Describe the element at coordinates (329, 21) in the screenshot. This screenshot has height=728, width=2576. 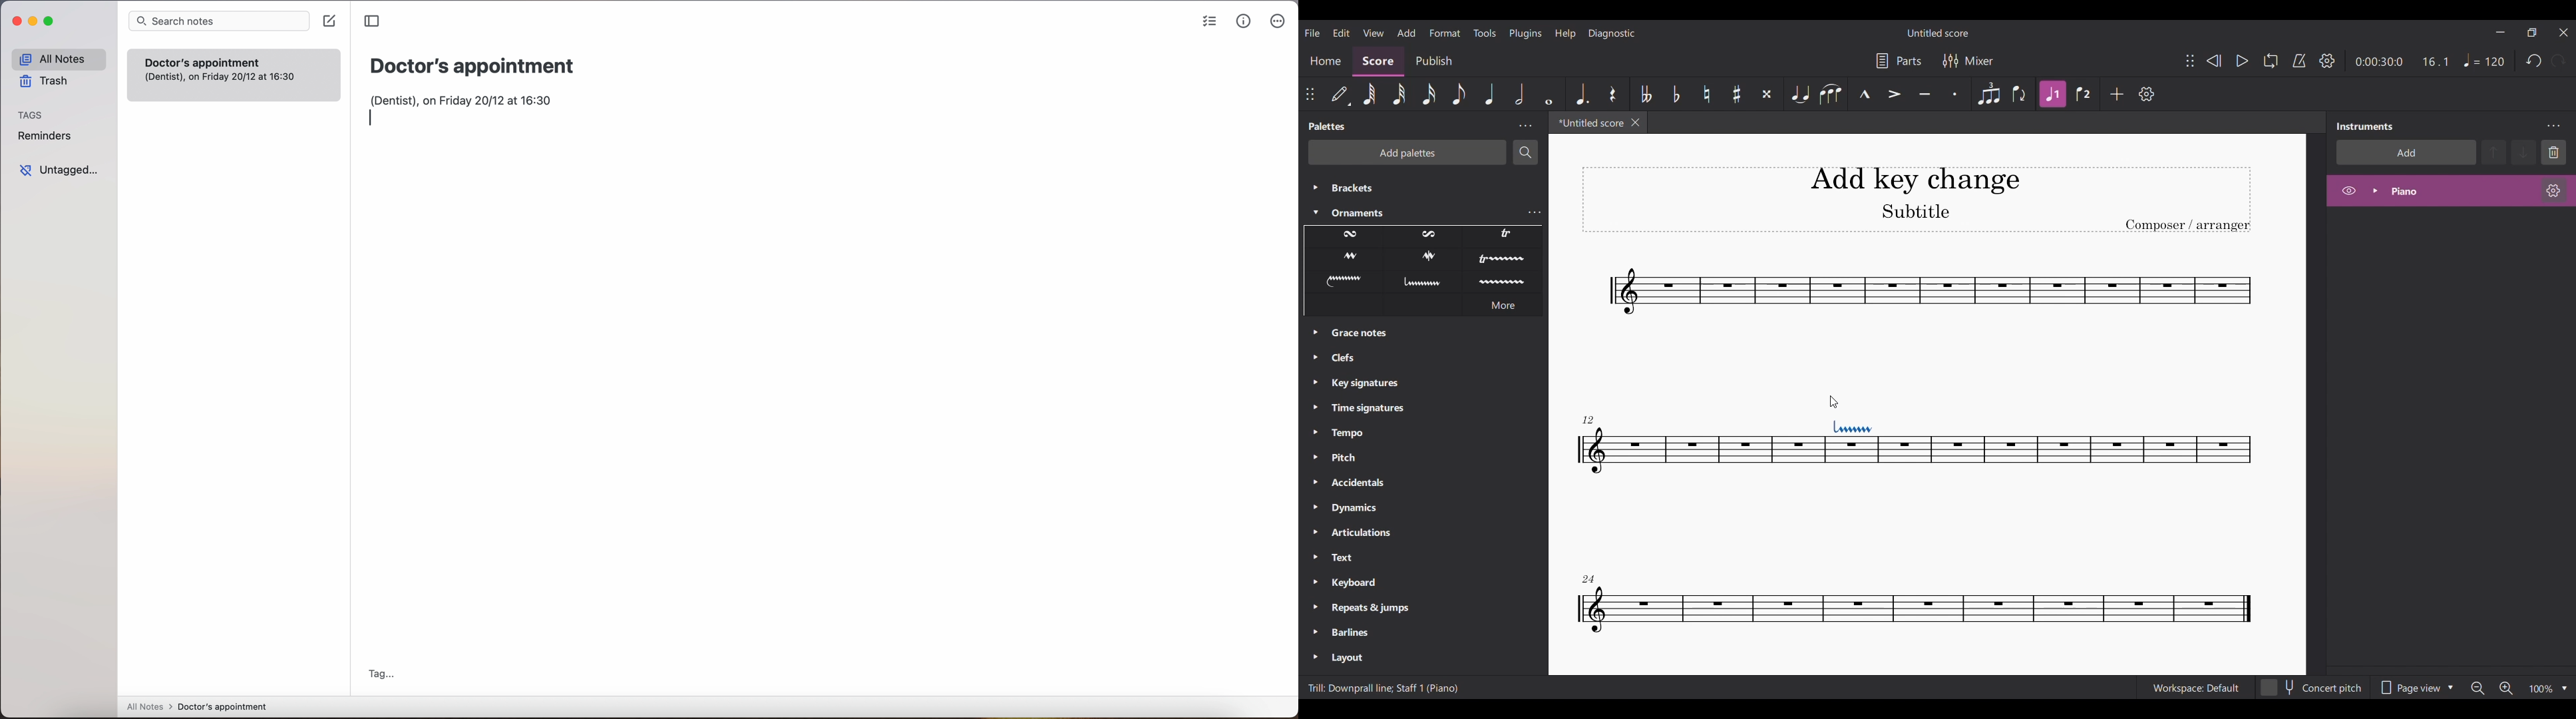
I see `create note` at that location.